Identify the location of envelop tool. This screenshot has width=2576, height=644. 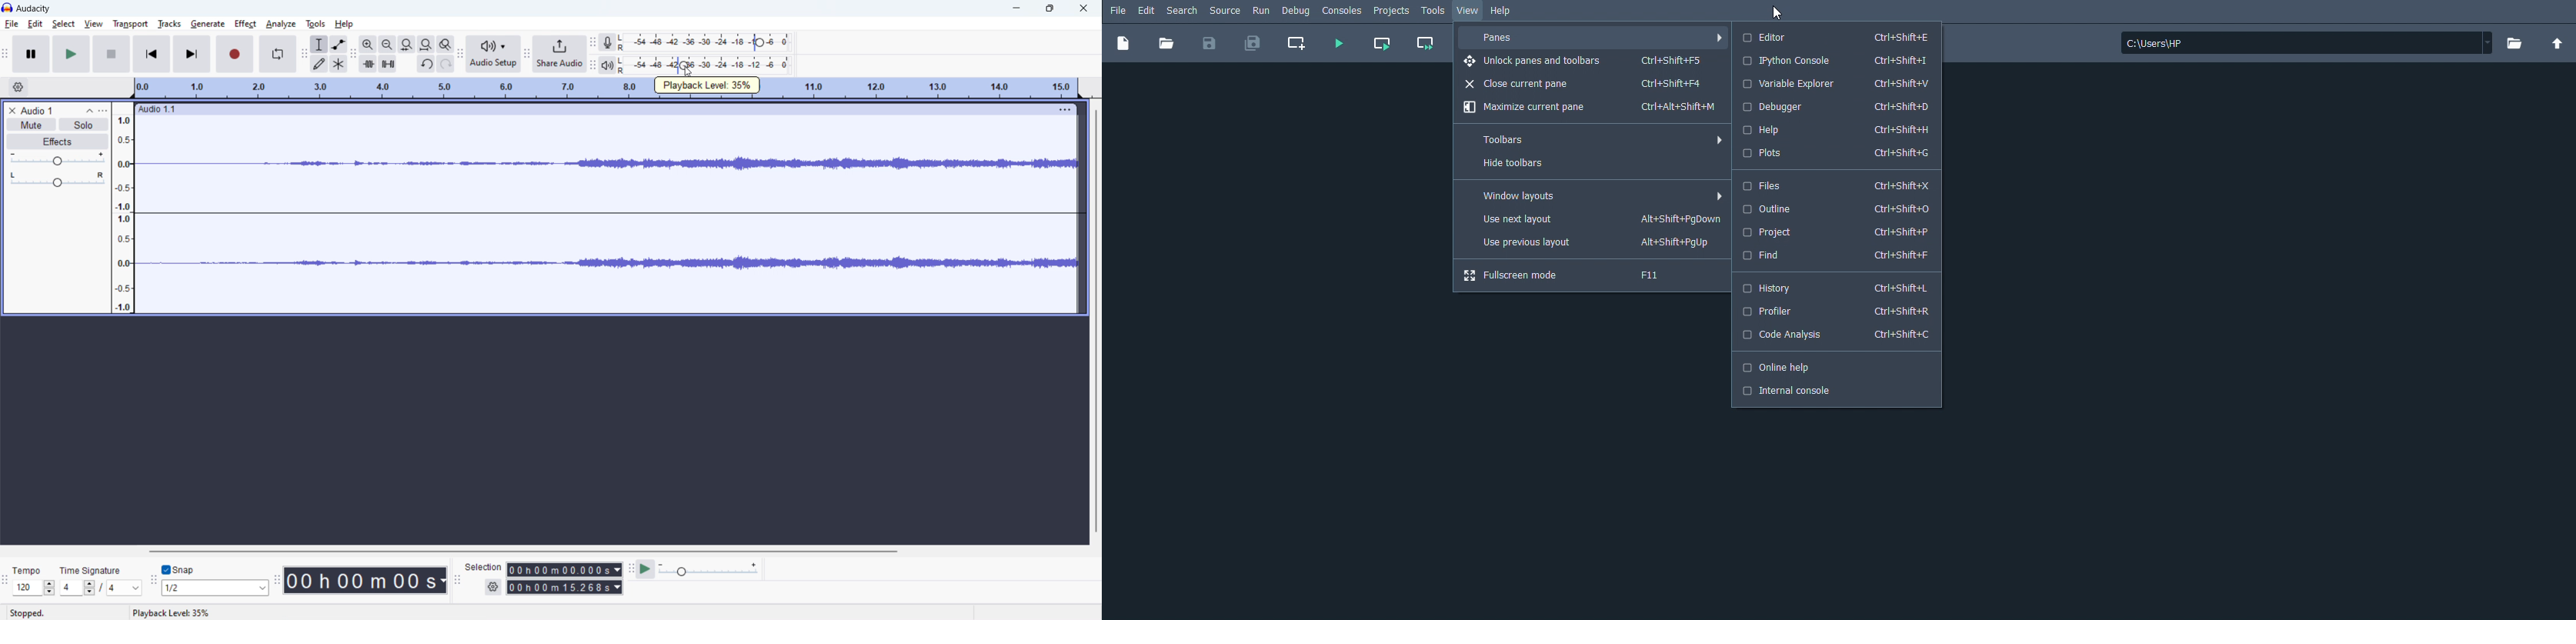
(339, 44).